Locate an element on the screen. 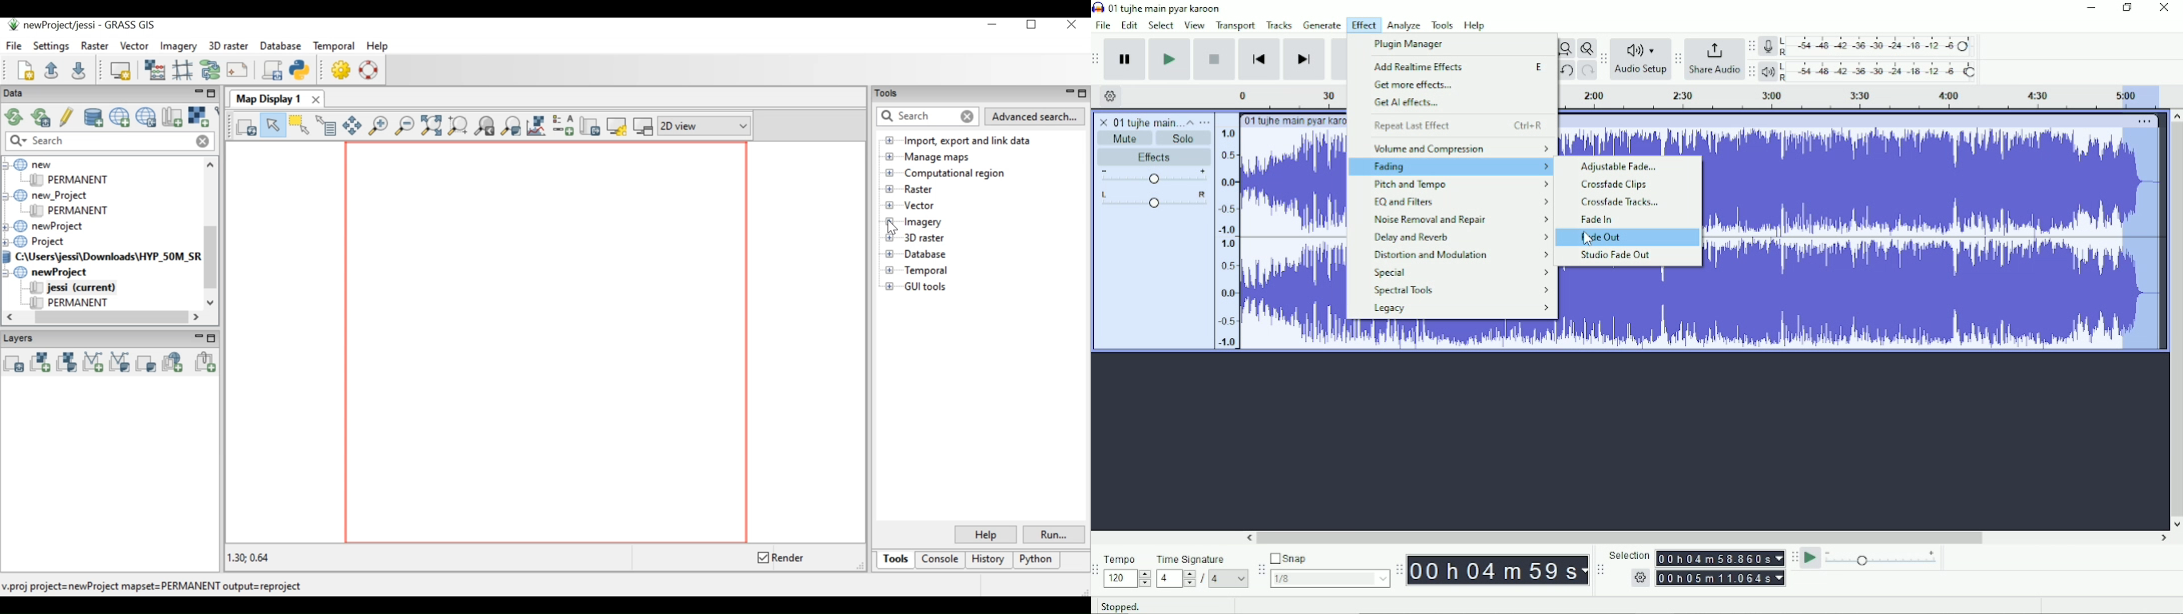 This screenshot has height=616, width=2184. Stopped is located at coordinates (1118, 607).